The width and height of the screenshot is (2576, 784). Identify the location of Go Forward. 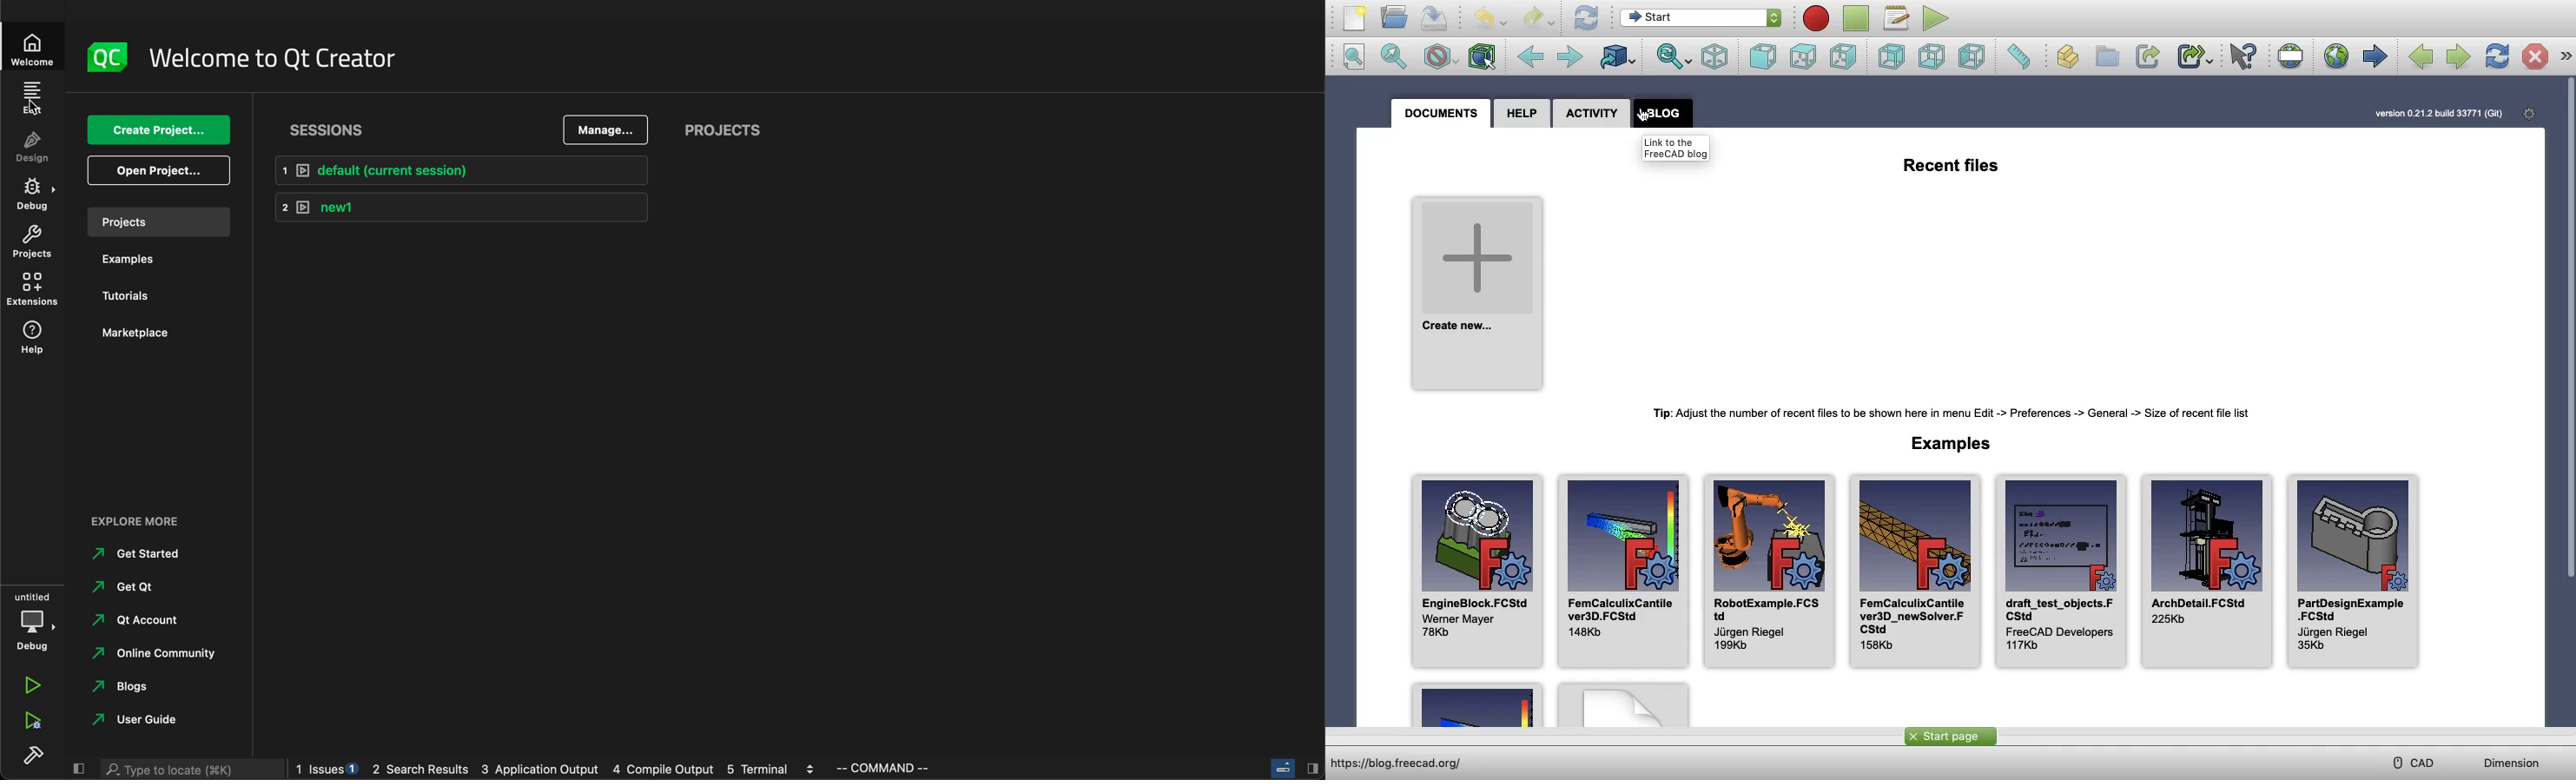
(1567, 56).